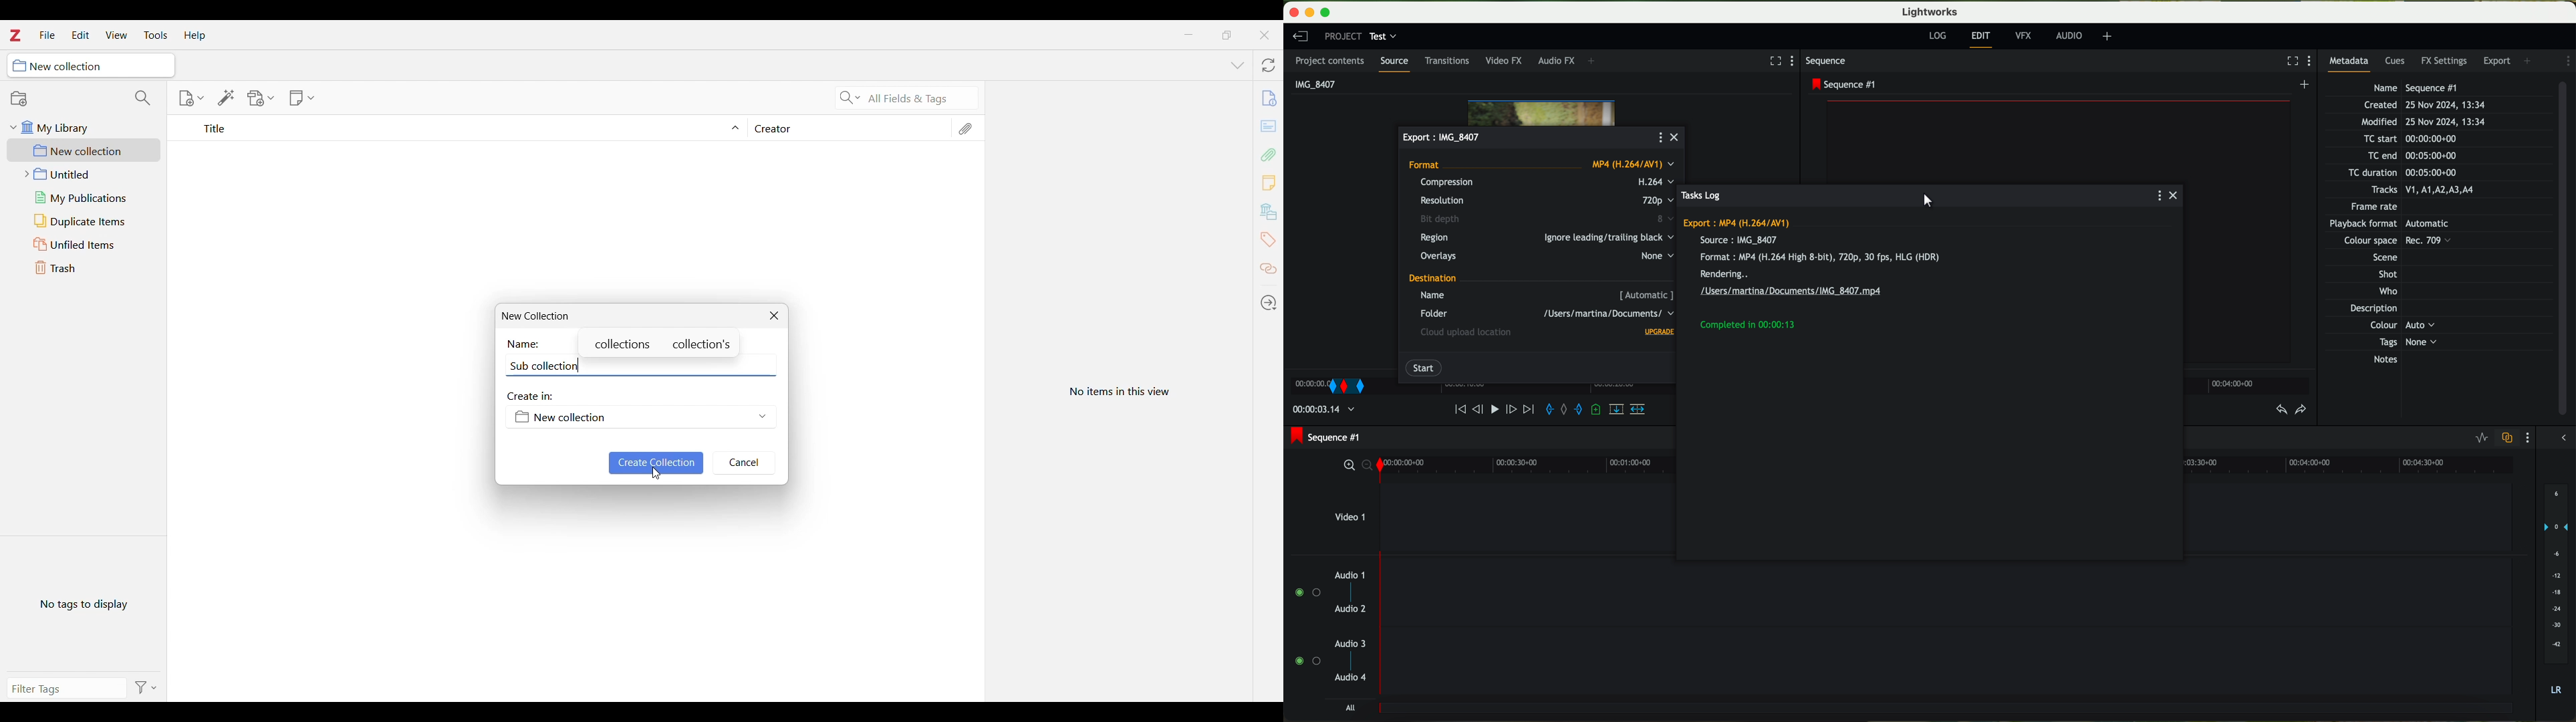 This screenshot has width=2576, height=728. What do you see at coordinates (1948, 588) in the screenshot?
I see `track` at bounding box center [1948, 588].